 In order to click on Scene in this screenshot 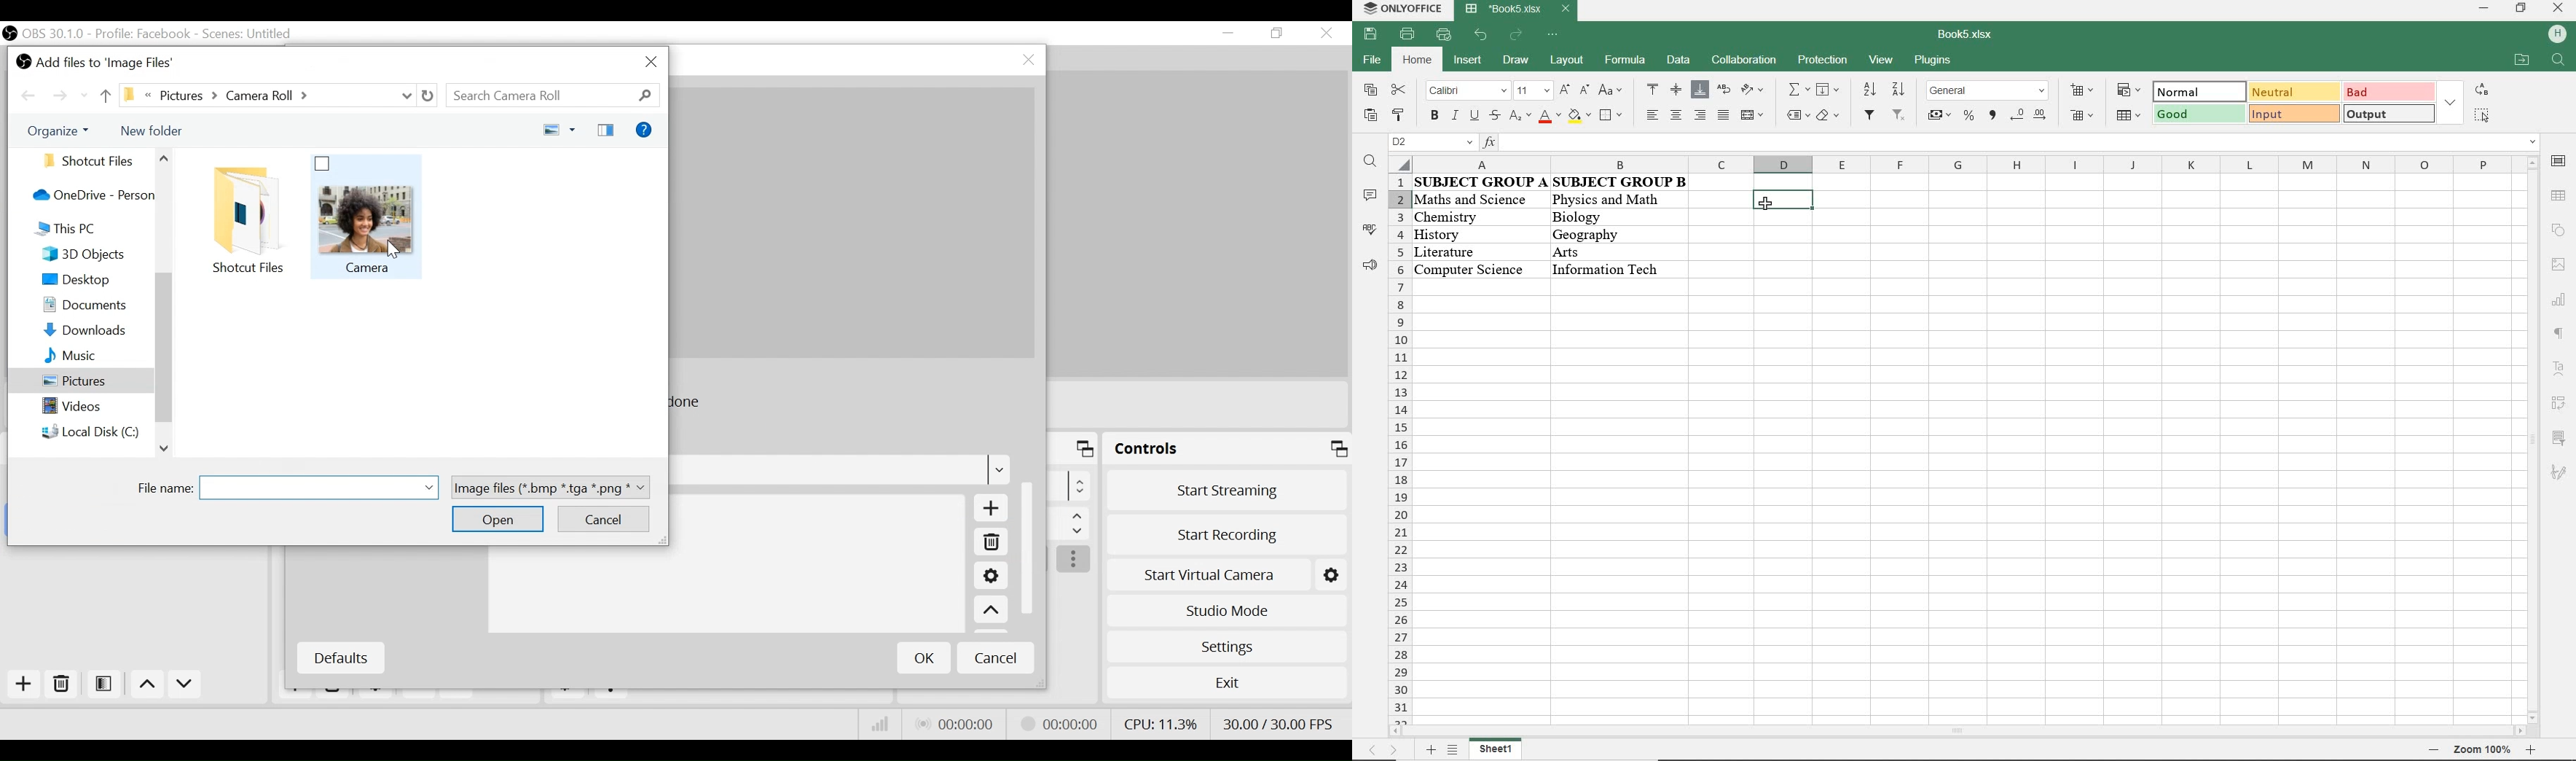, I will do `click(249, 35)`.